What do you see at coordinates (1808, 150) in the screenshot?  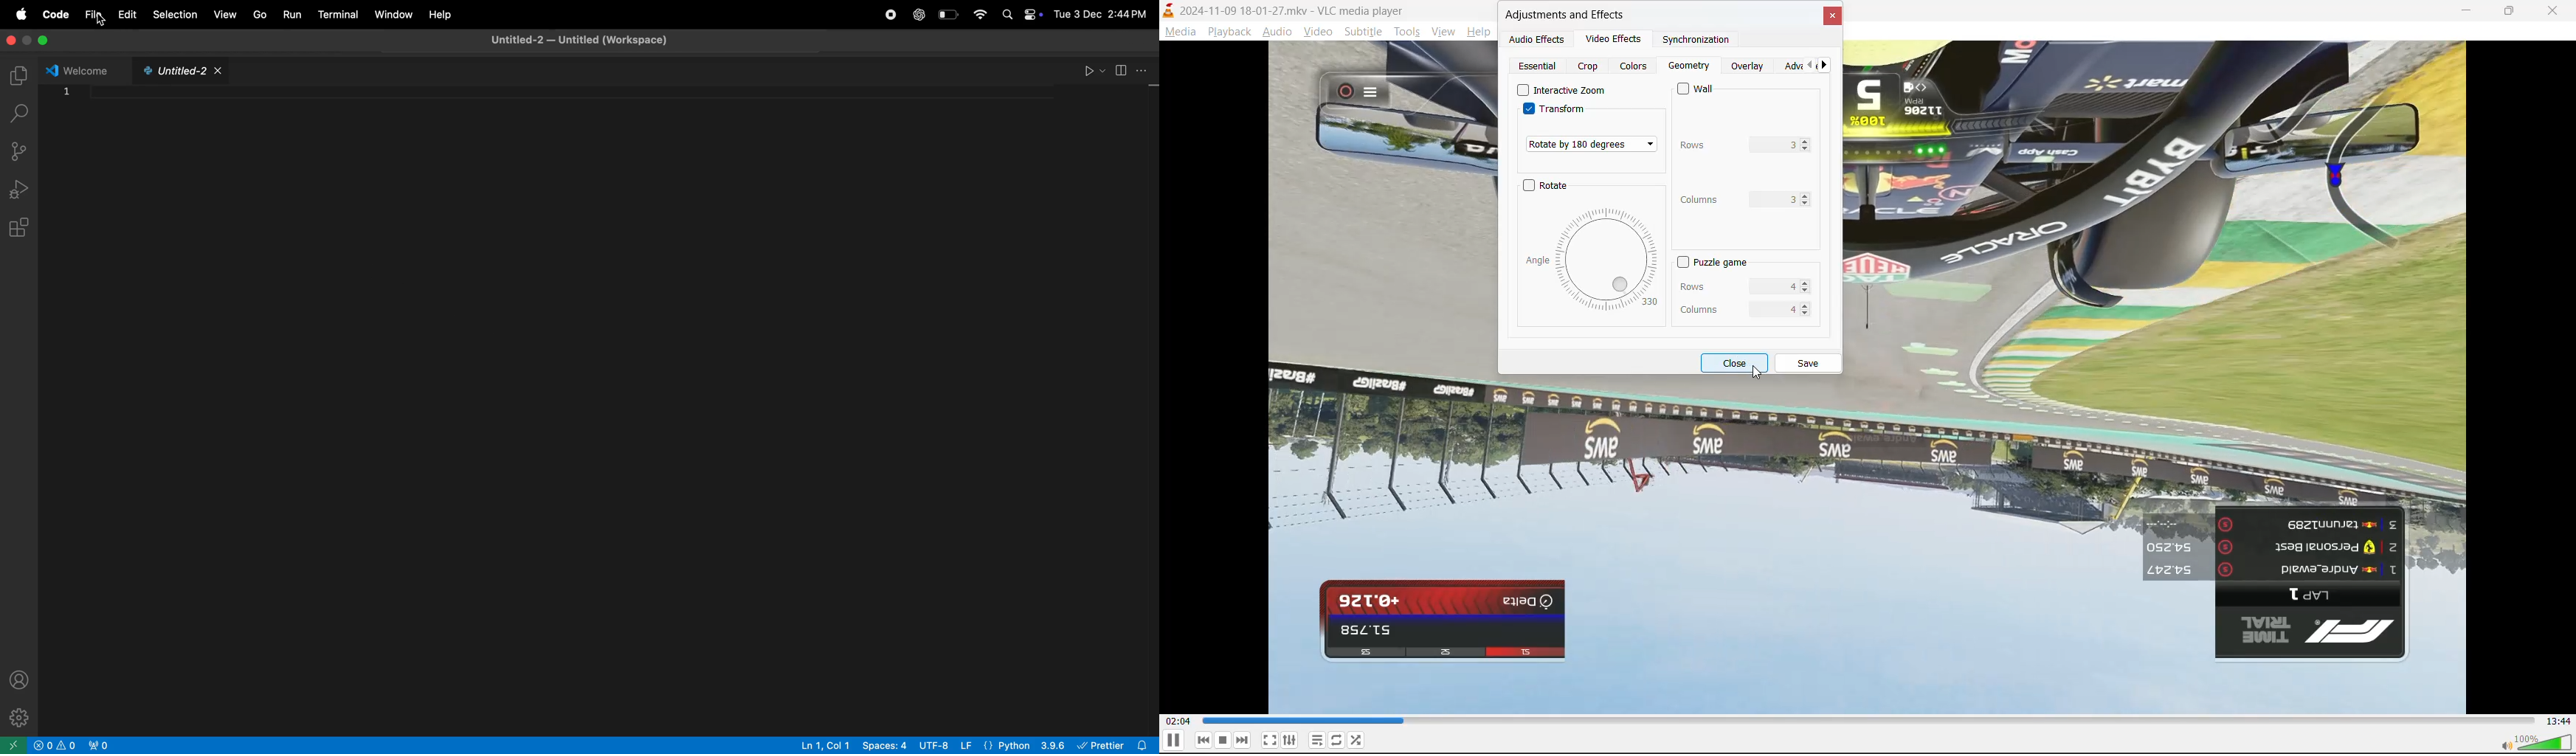 I see `decrease` at bounding box center [1808, 150].